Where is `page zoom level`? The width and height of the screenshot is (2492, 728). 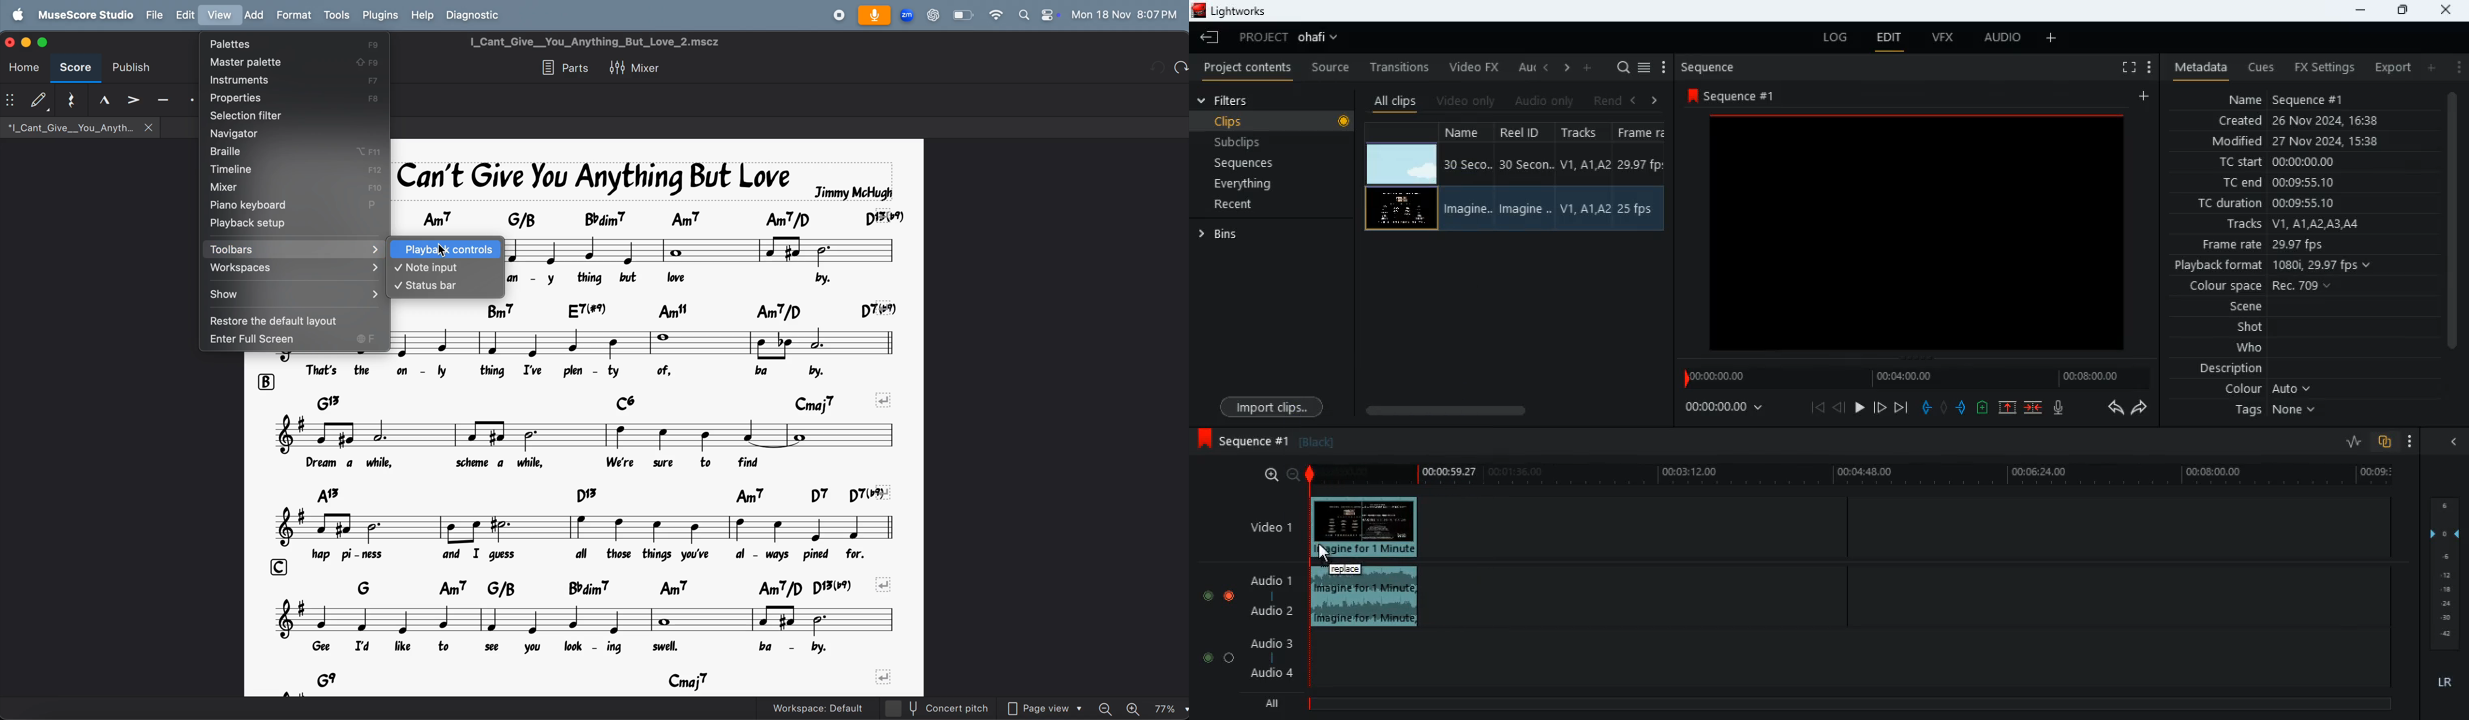
page zoom level is located at coordinates (1171, 709).